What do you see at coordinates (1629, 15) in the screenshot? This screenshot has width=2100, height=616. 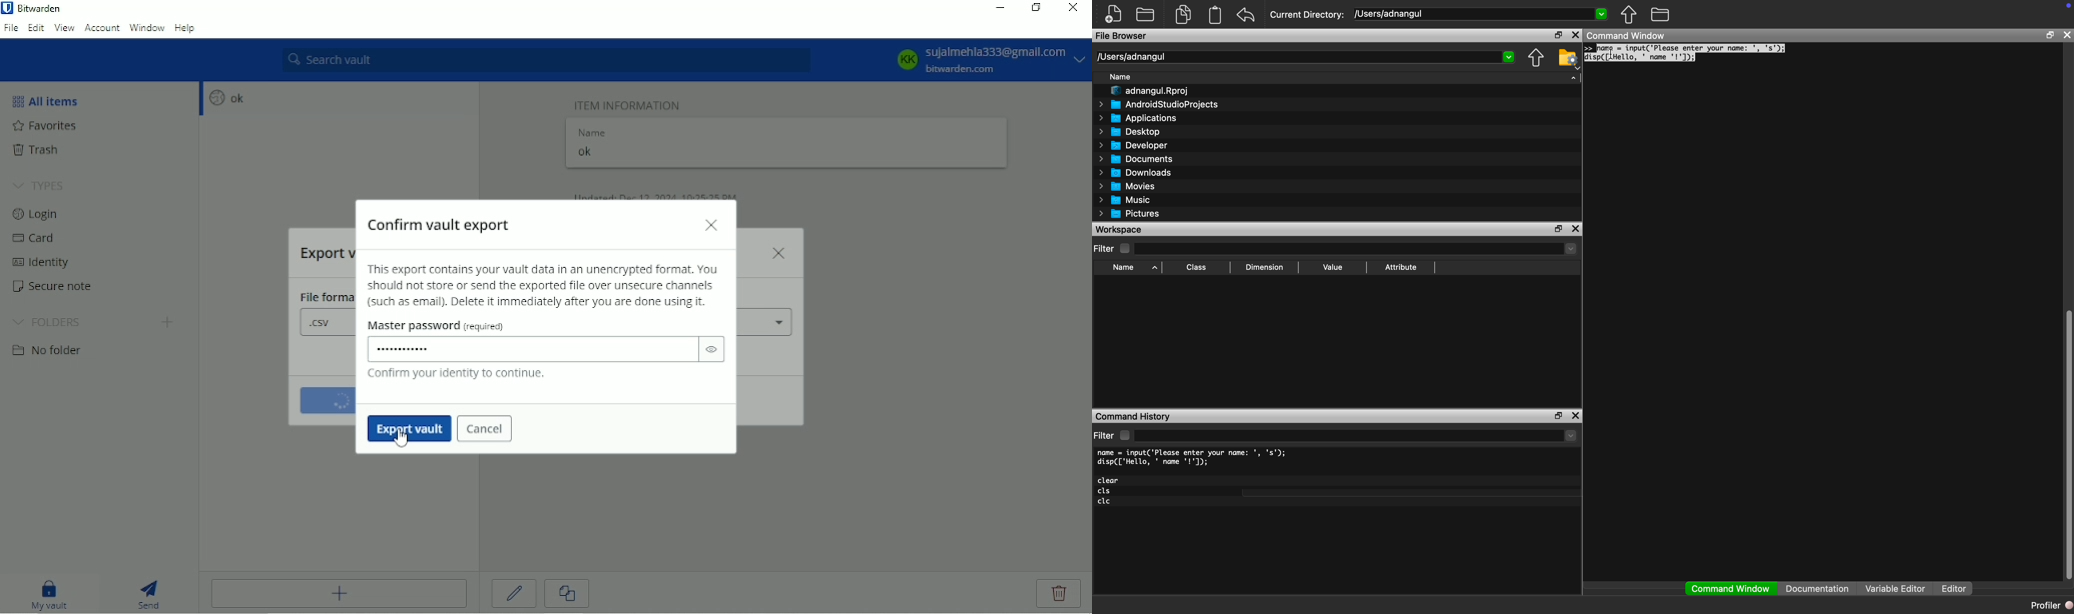 I see `previous file` at bounding box center [1629, 15].